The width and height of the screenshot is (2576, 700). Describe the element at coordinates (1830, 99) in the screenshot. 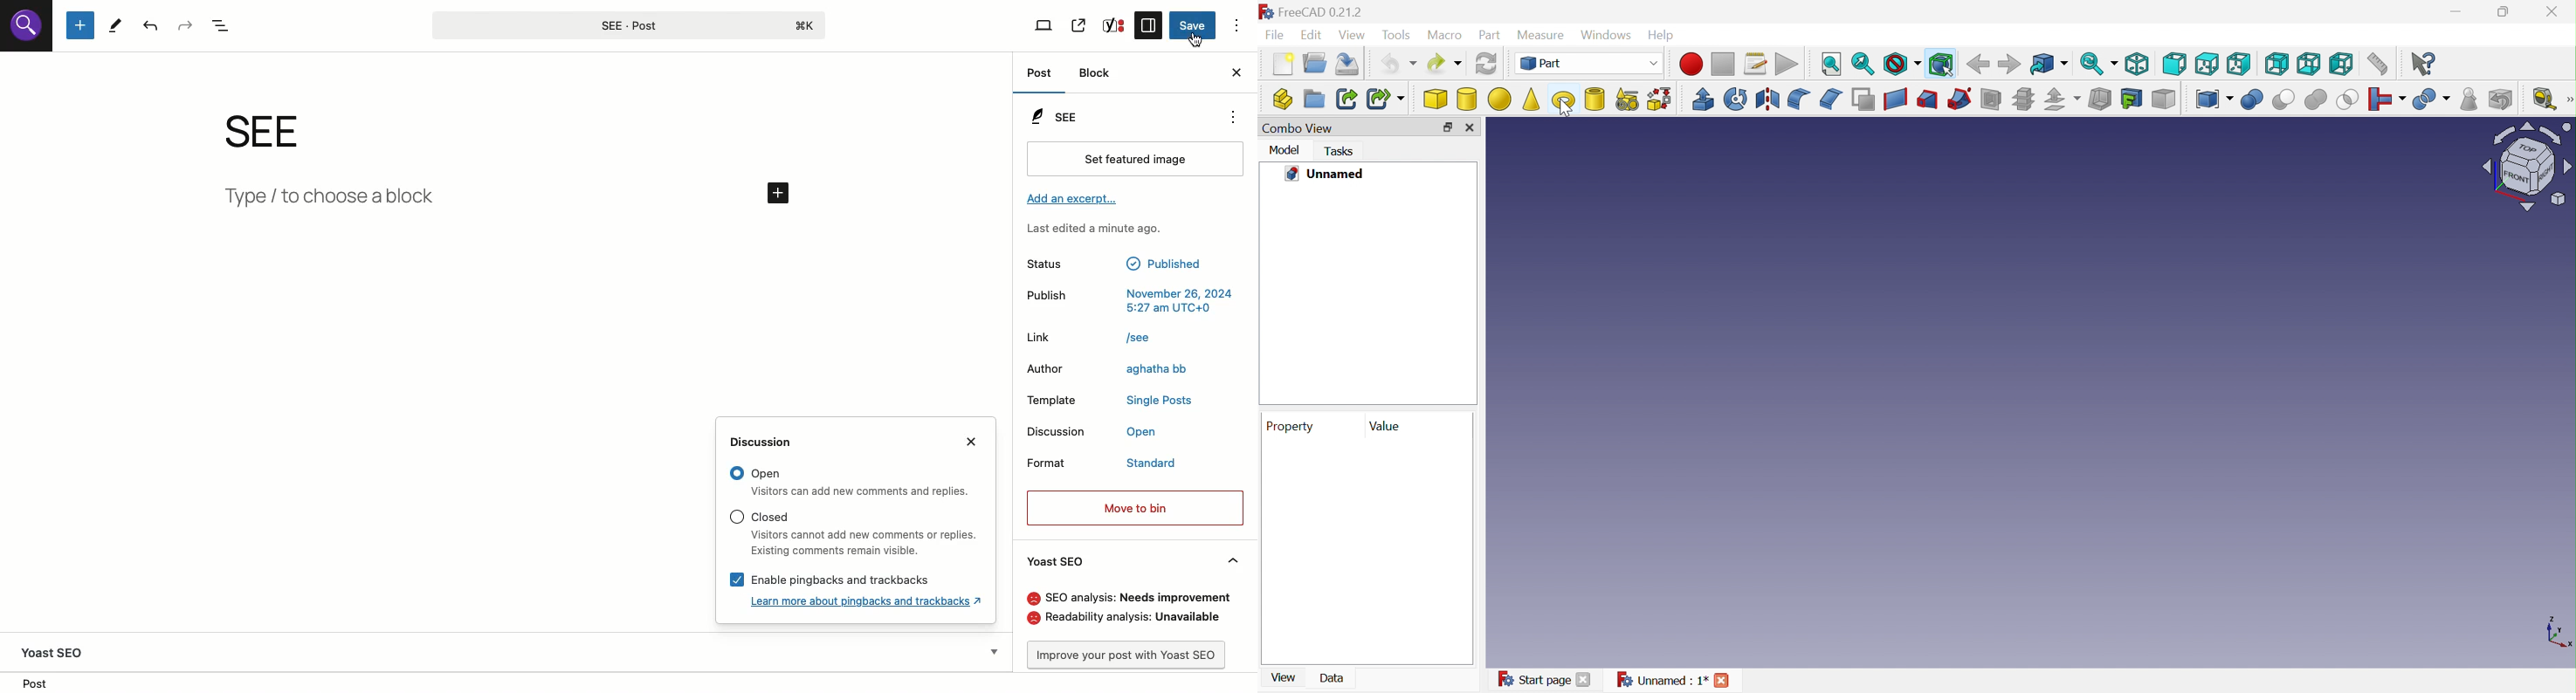

I see `Chamfer` at that location.